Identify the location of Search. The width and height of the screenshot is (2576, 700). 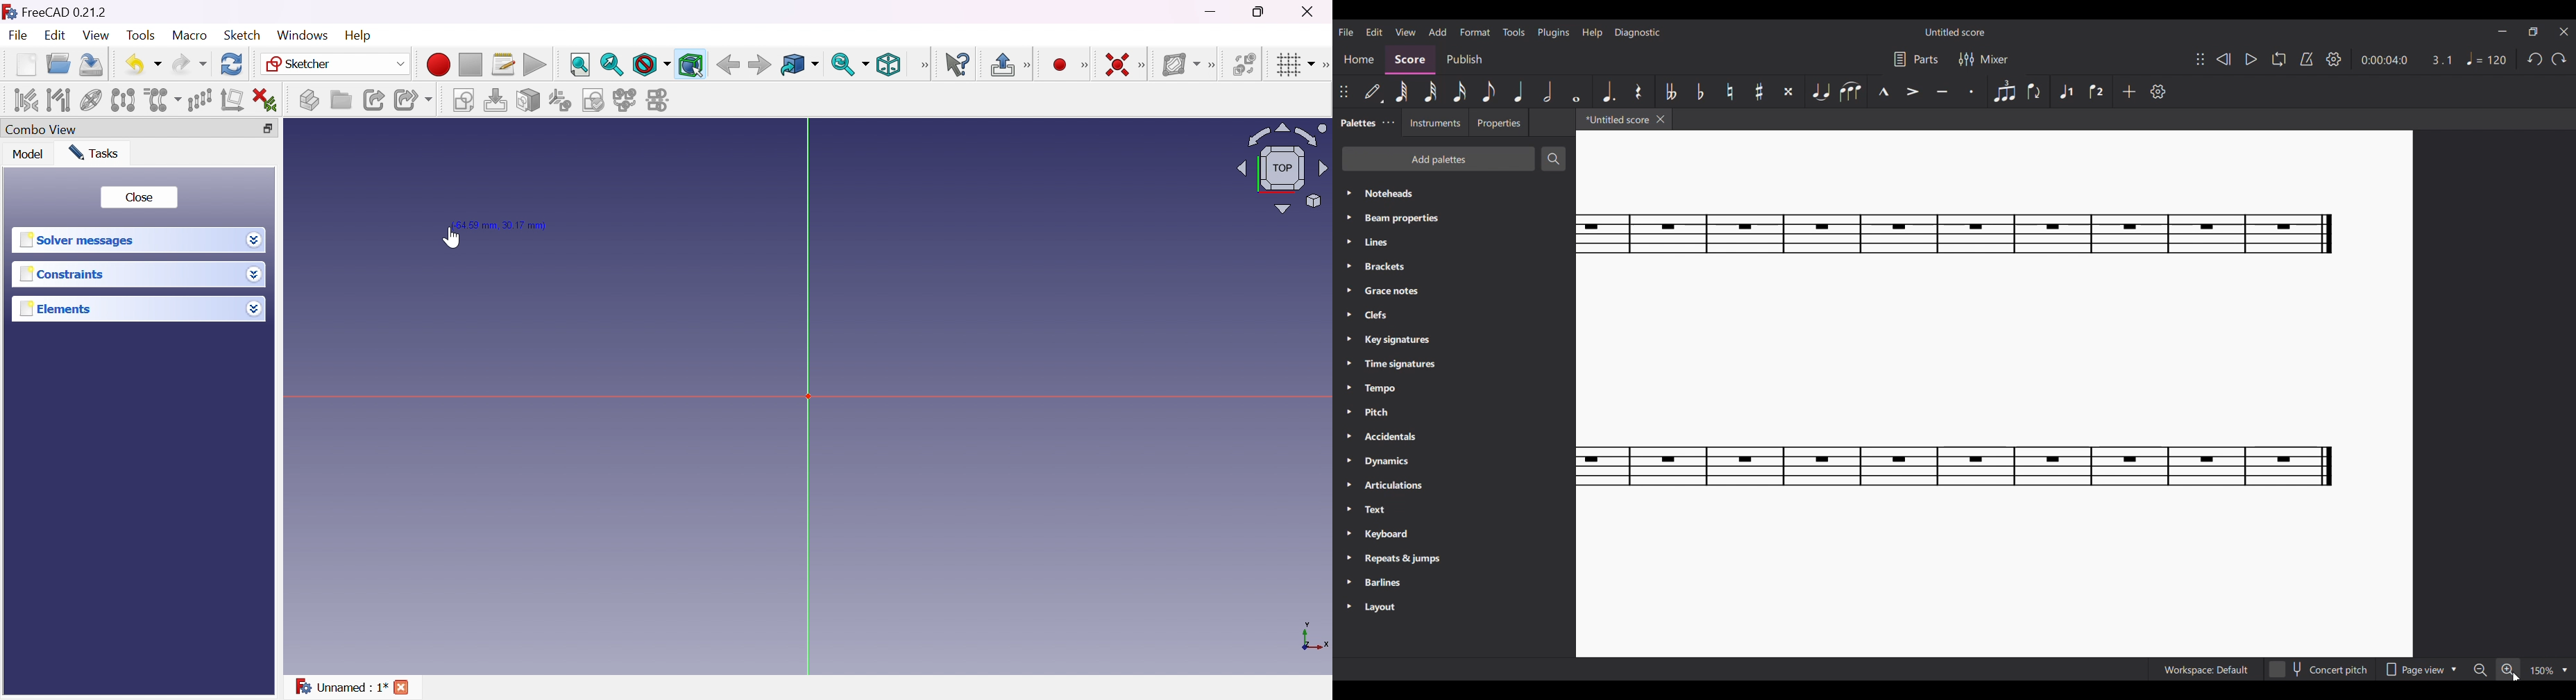
(1553, 158).